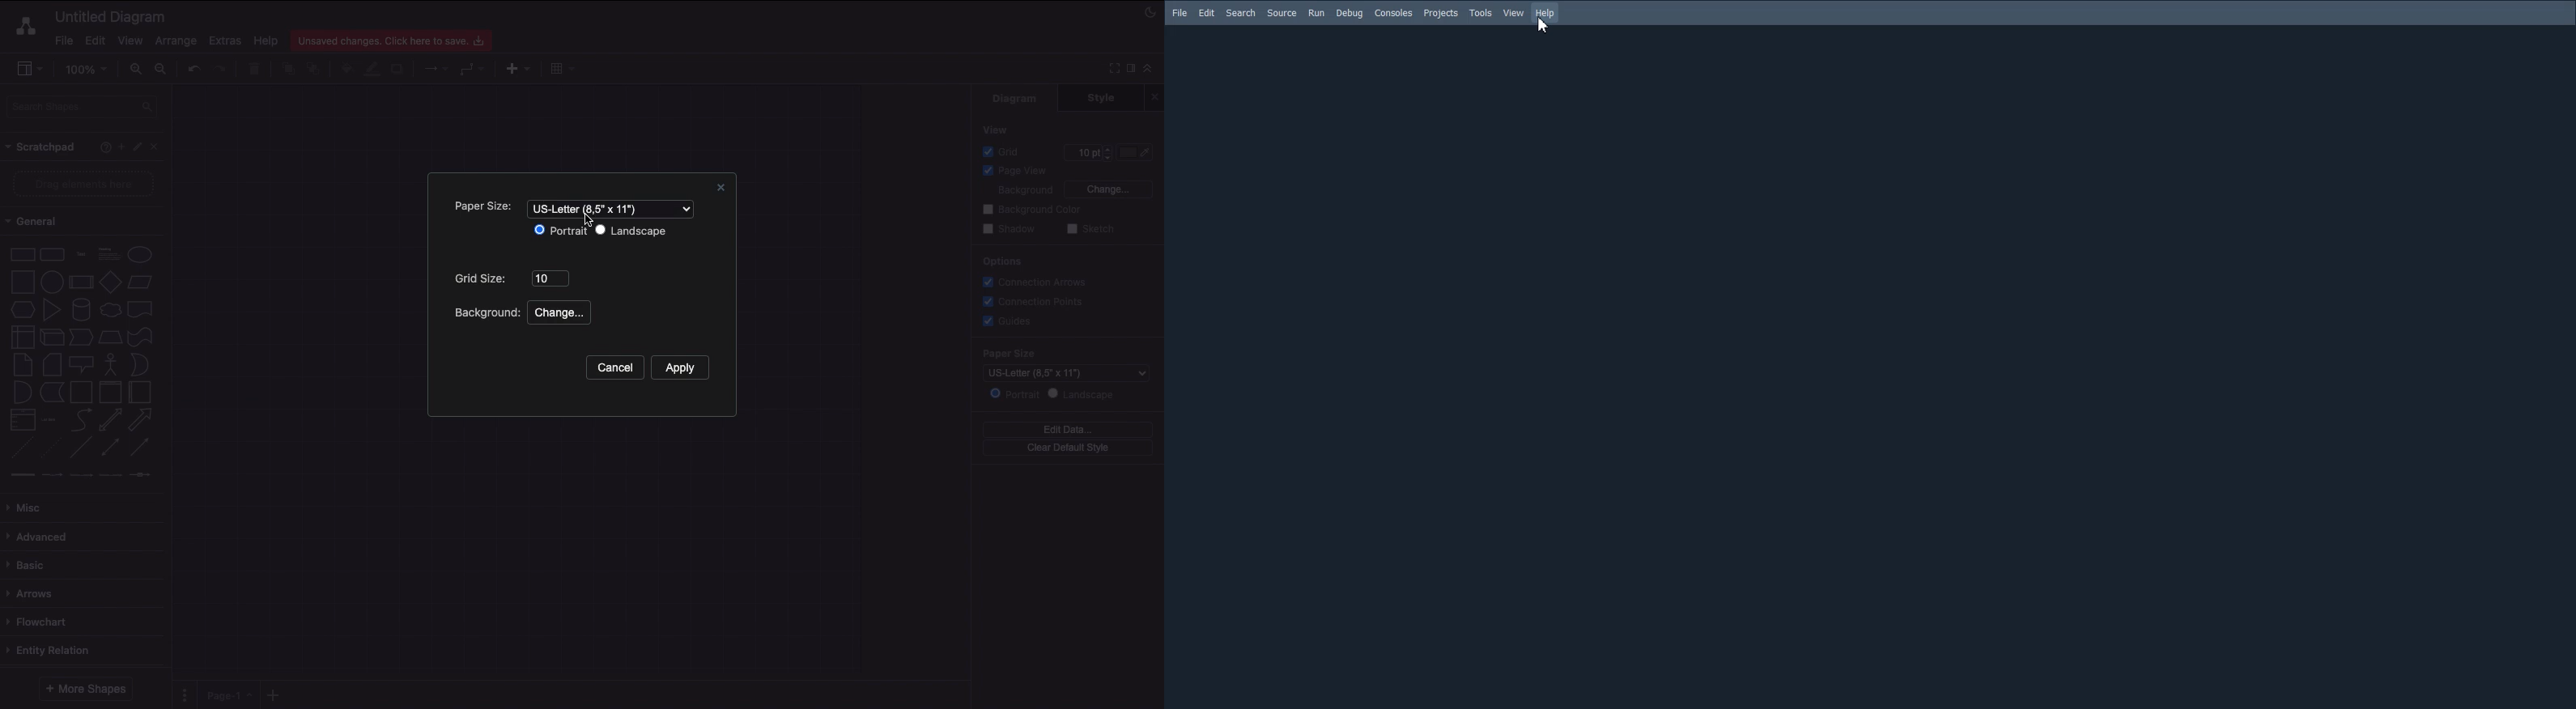 Image resolution: width=2576 pixels, height=728 pixels. I want to click on Shadow, so click(398, 68).